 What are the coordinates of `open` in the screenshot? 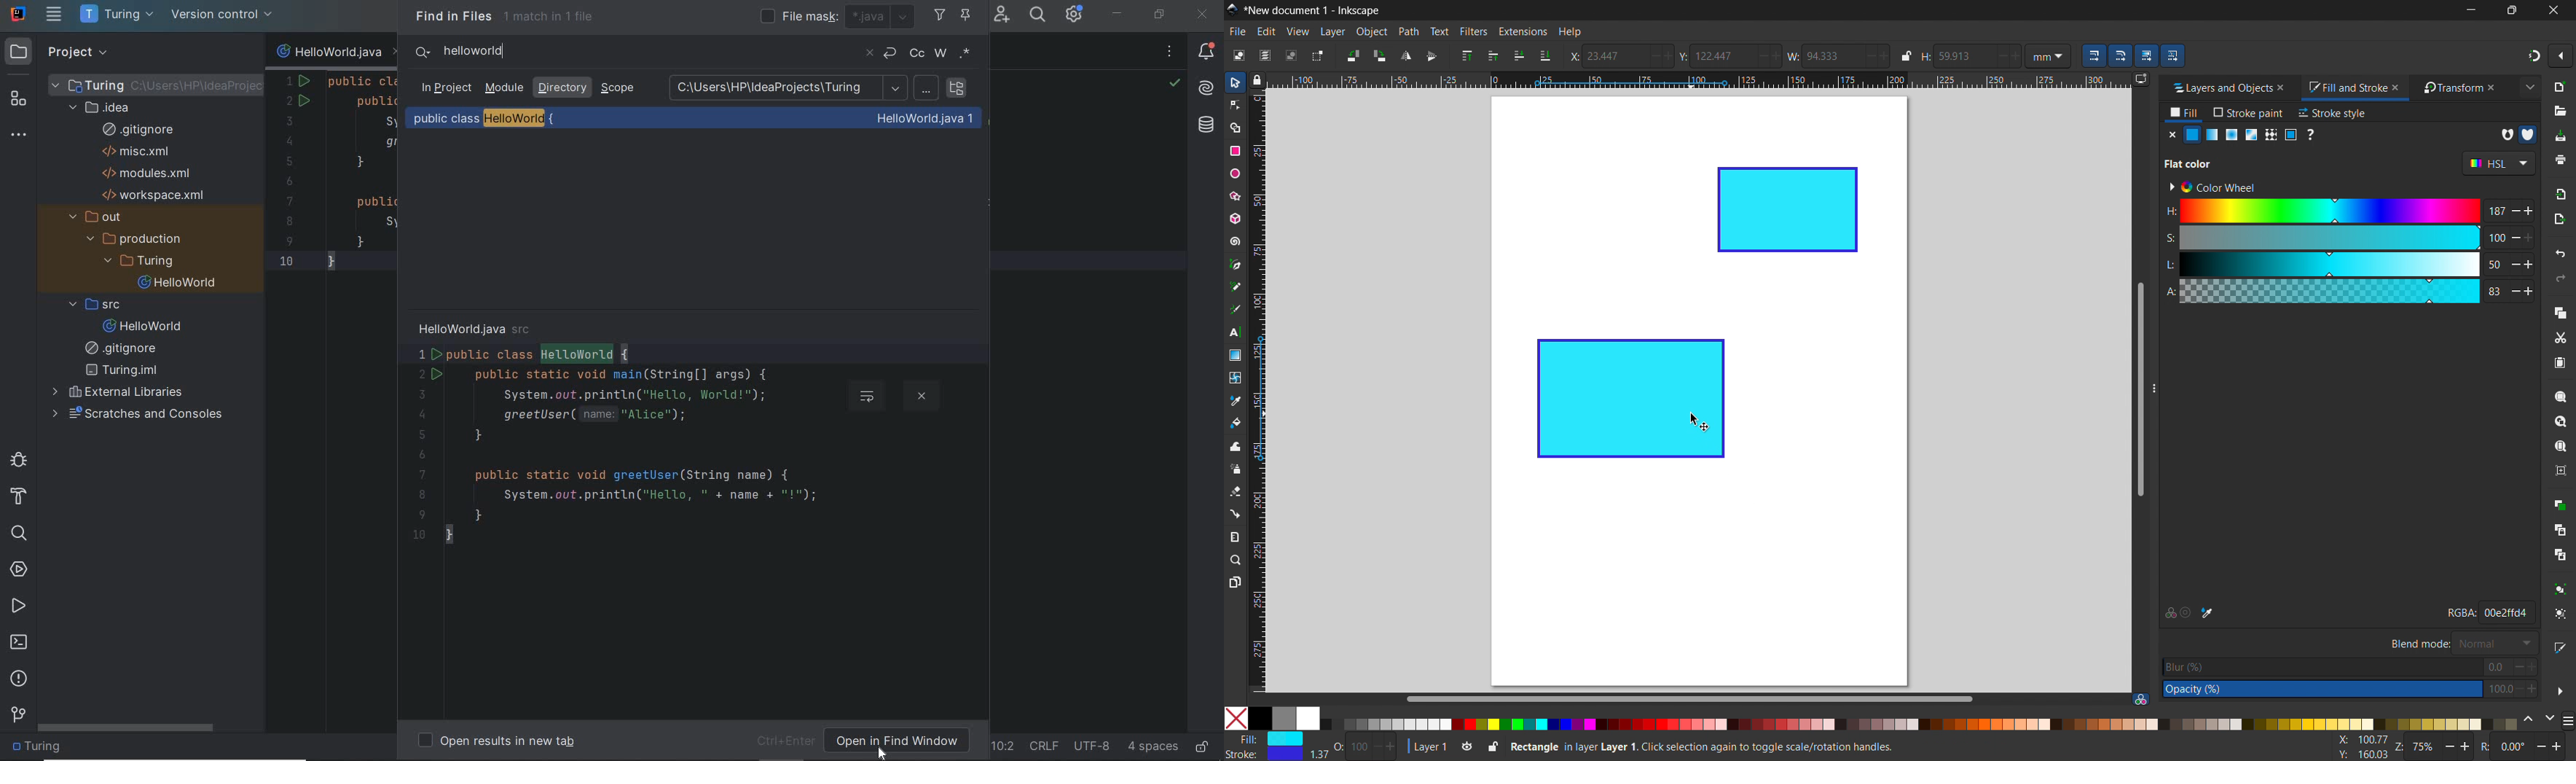 It's located at (2560, 111).